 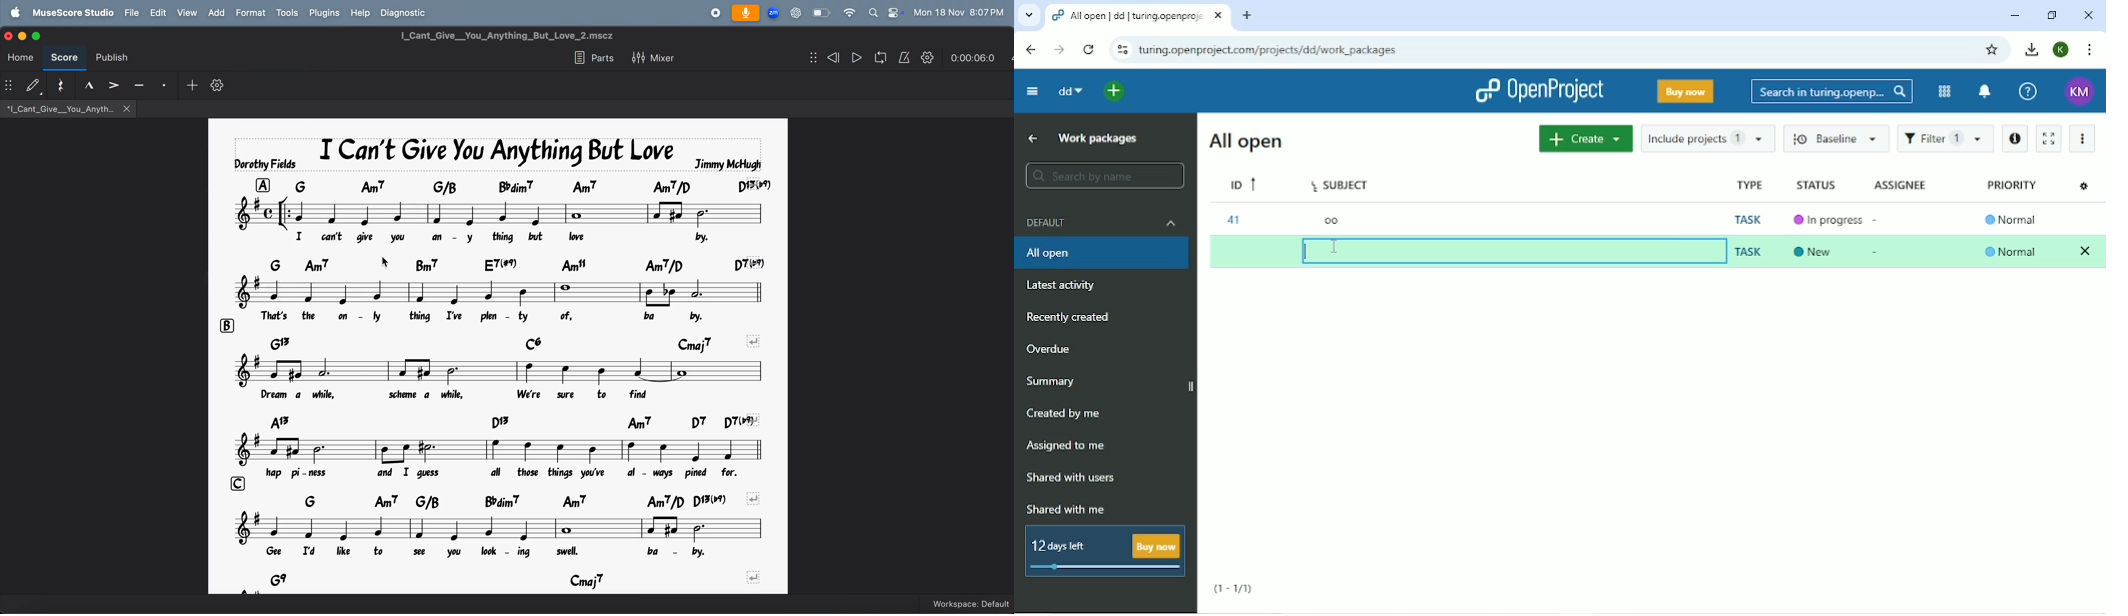 I want to click on Type, so click(x=1746, y=186).